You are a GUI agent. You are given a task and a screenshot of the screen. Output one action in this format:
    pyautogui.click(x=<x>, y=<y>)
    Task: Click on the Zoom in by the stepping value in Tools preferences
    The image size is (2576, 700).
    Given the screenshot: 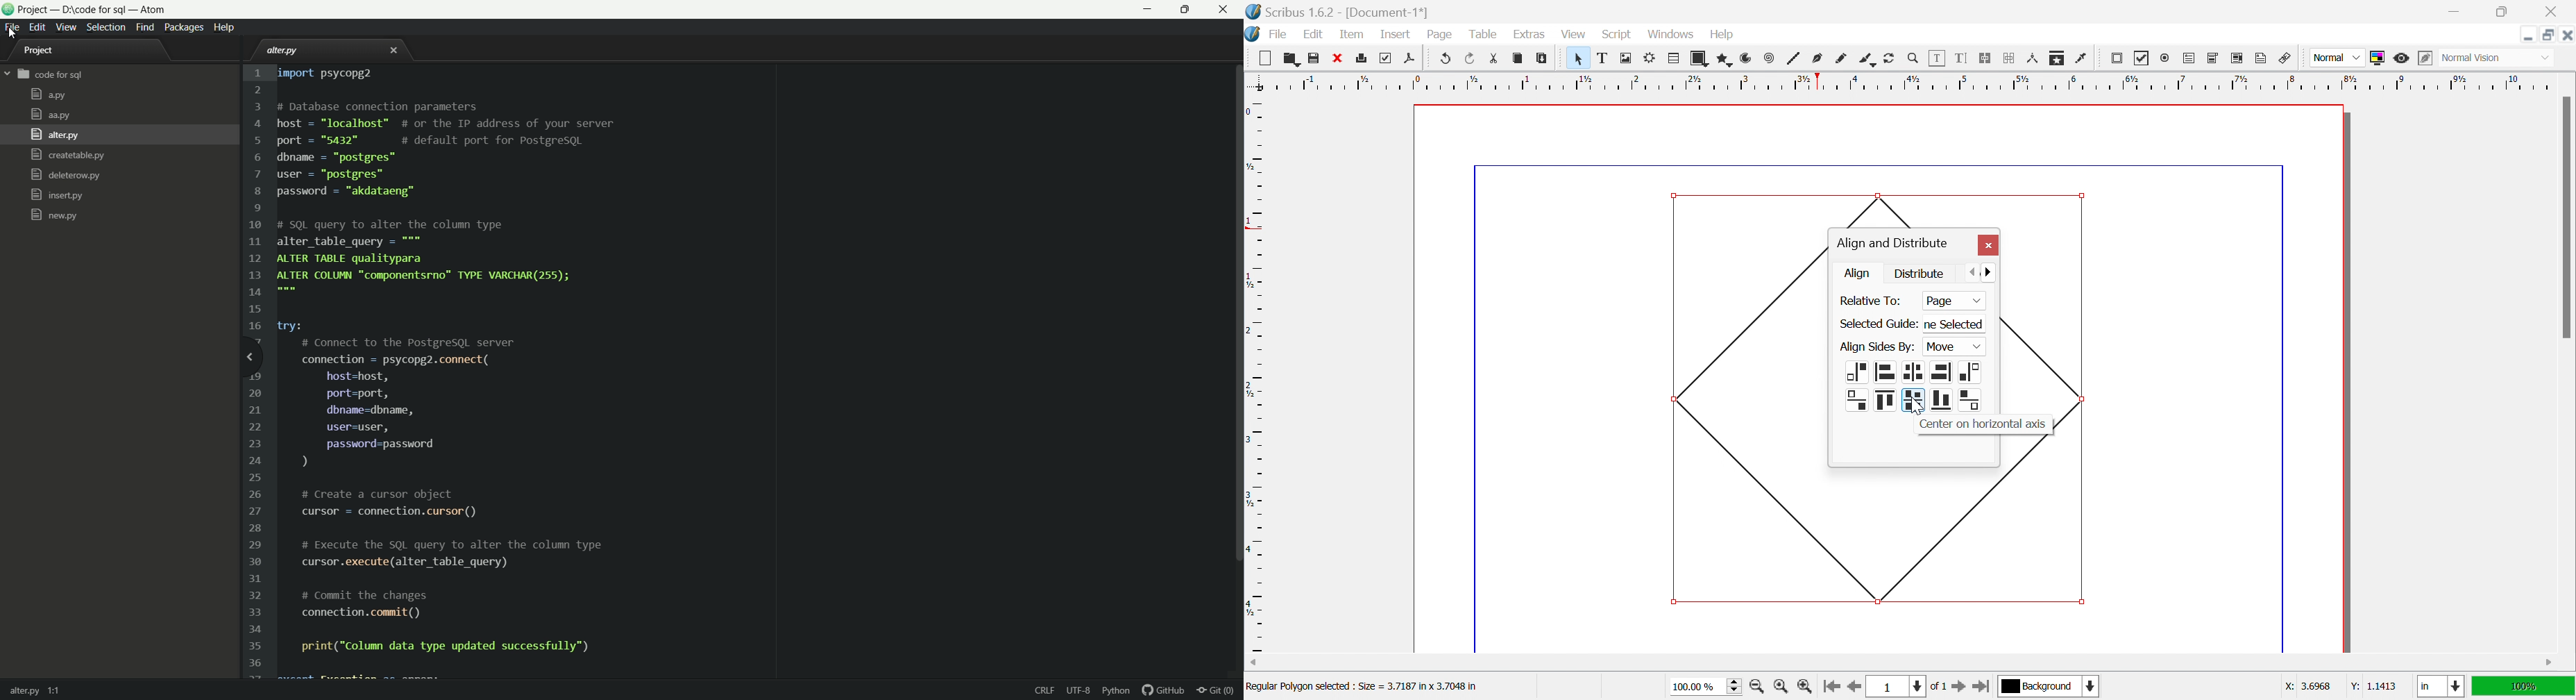 What is the action you would take?
    pyautogui.click(x=1804, y=690)
    